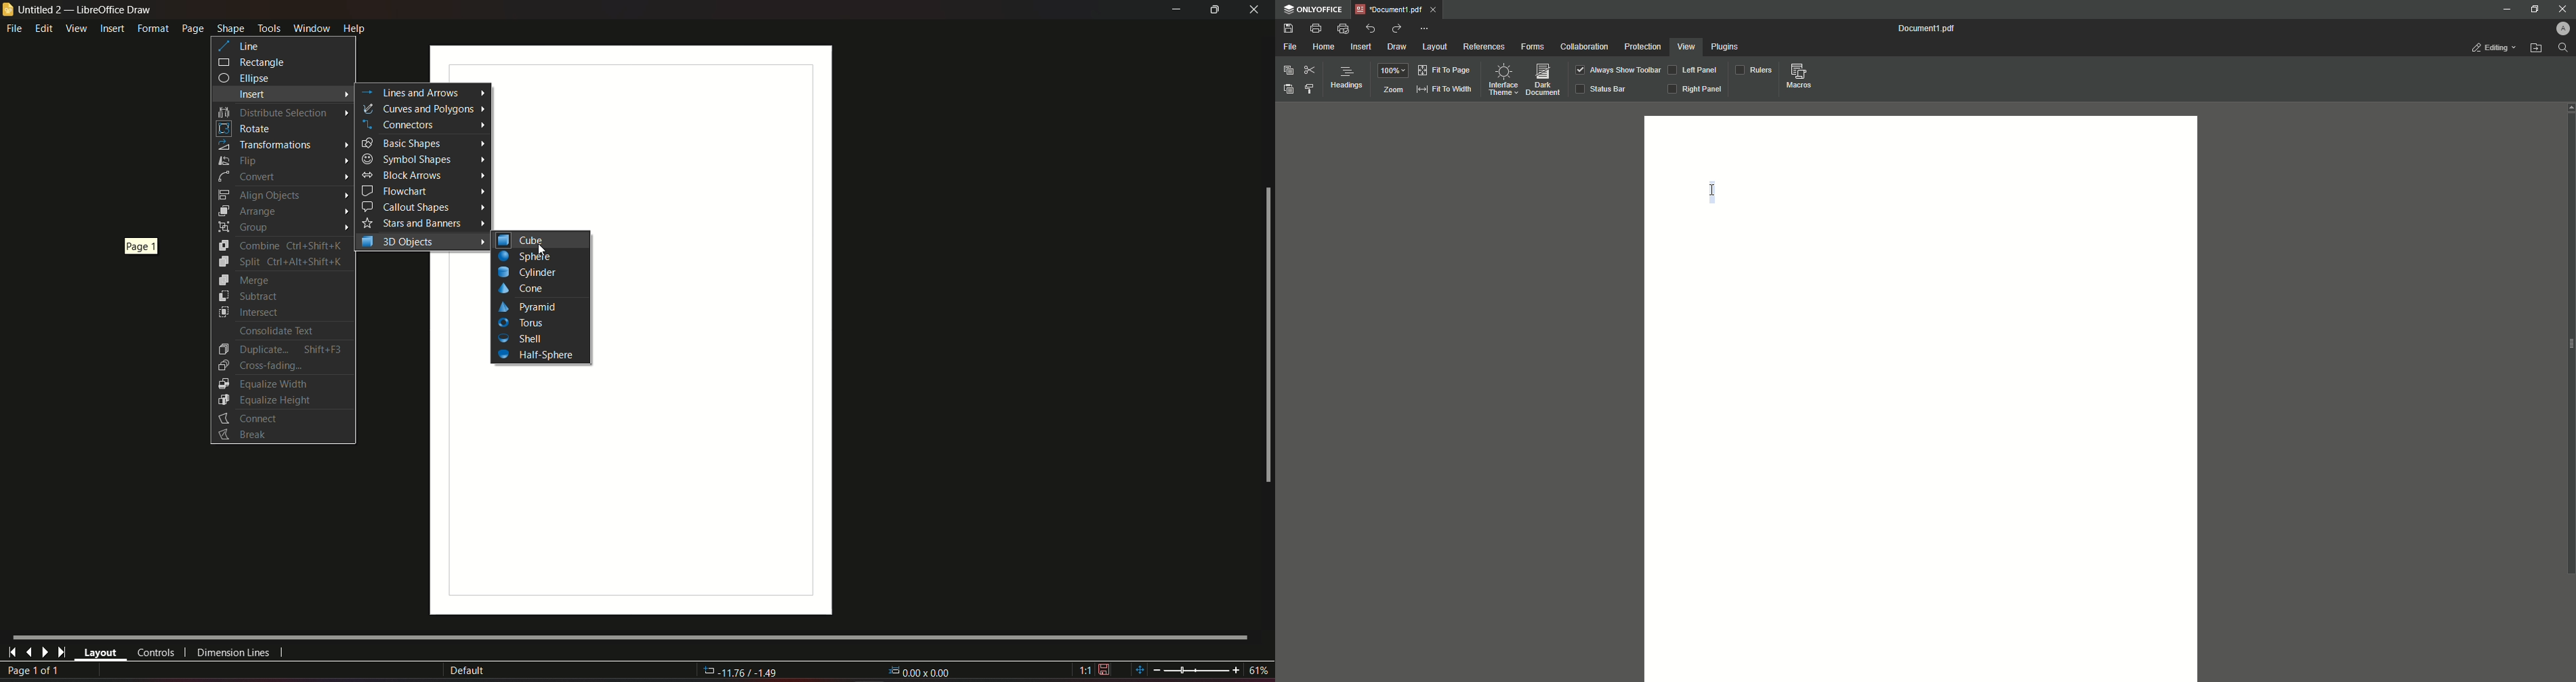 This screenshot has height=700, width=2576. Describe the element at coordinates (527, 272) in the screenshot. I see `Cylinder` at that location.